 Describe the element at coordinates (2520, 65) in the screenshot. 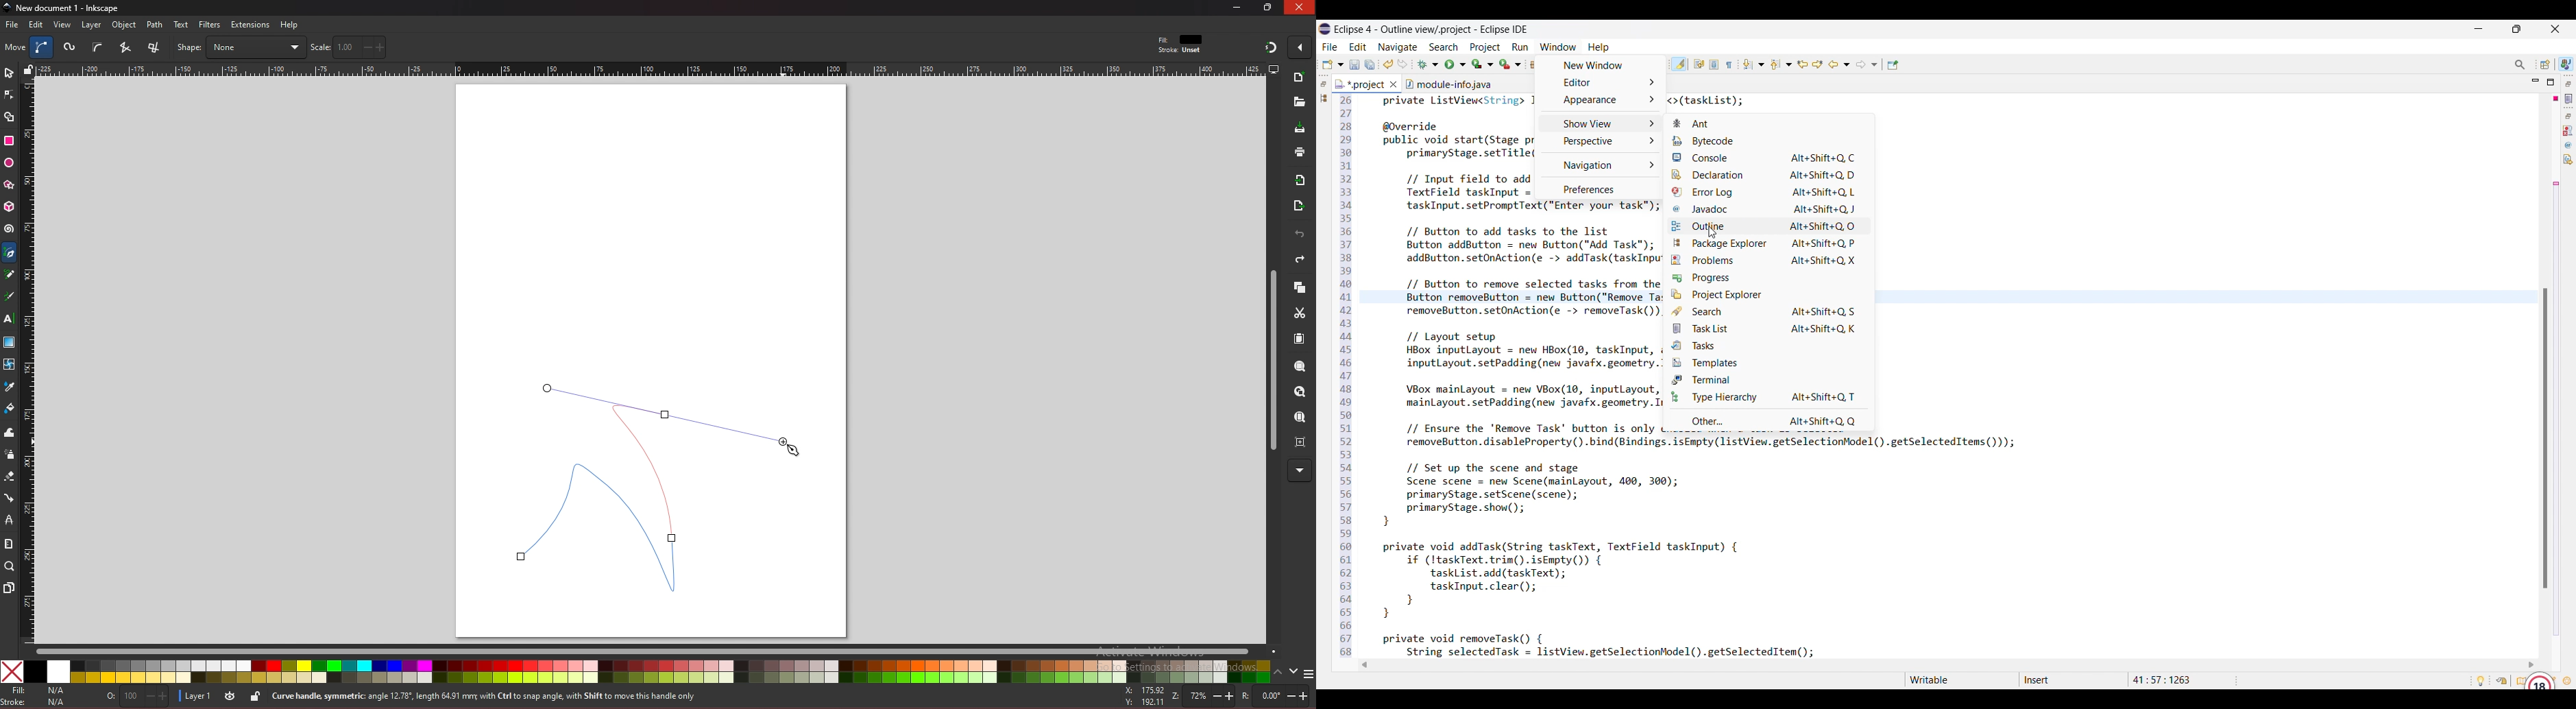

I see `Access commands and other items ` at that location.